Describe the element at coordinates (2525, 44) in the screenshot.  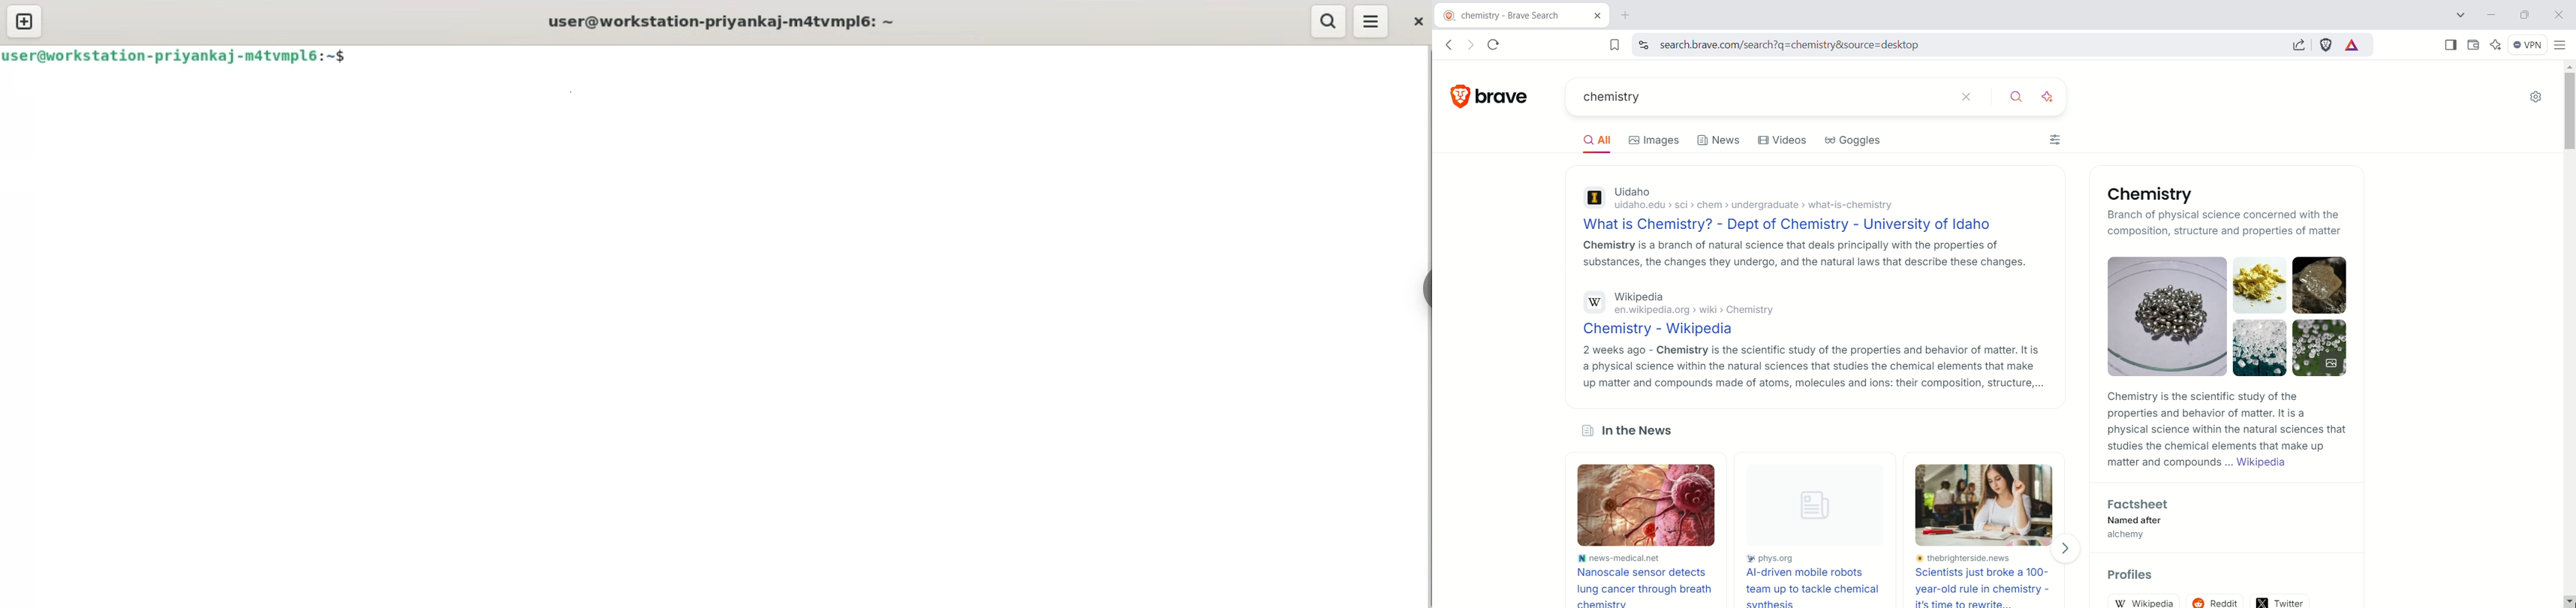
I see `VPN` at that location.